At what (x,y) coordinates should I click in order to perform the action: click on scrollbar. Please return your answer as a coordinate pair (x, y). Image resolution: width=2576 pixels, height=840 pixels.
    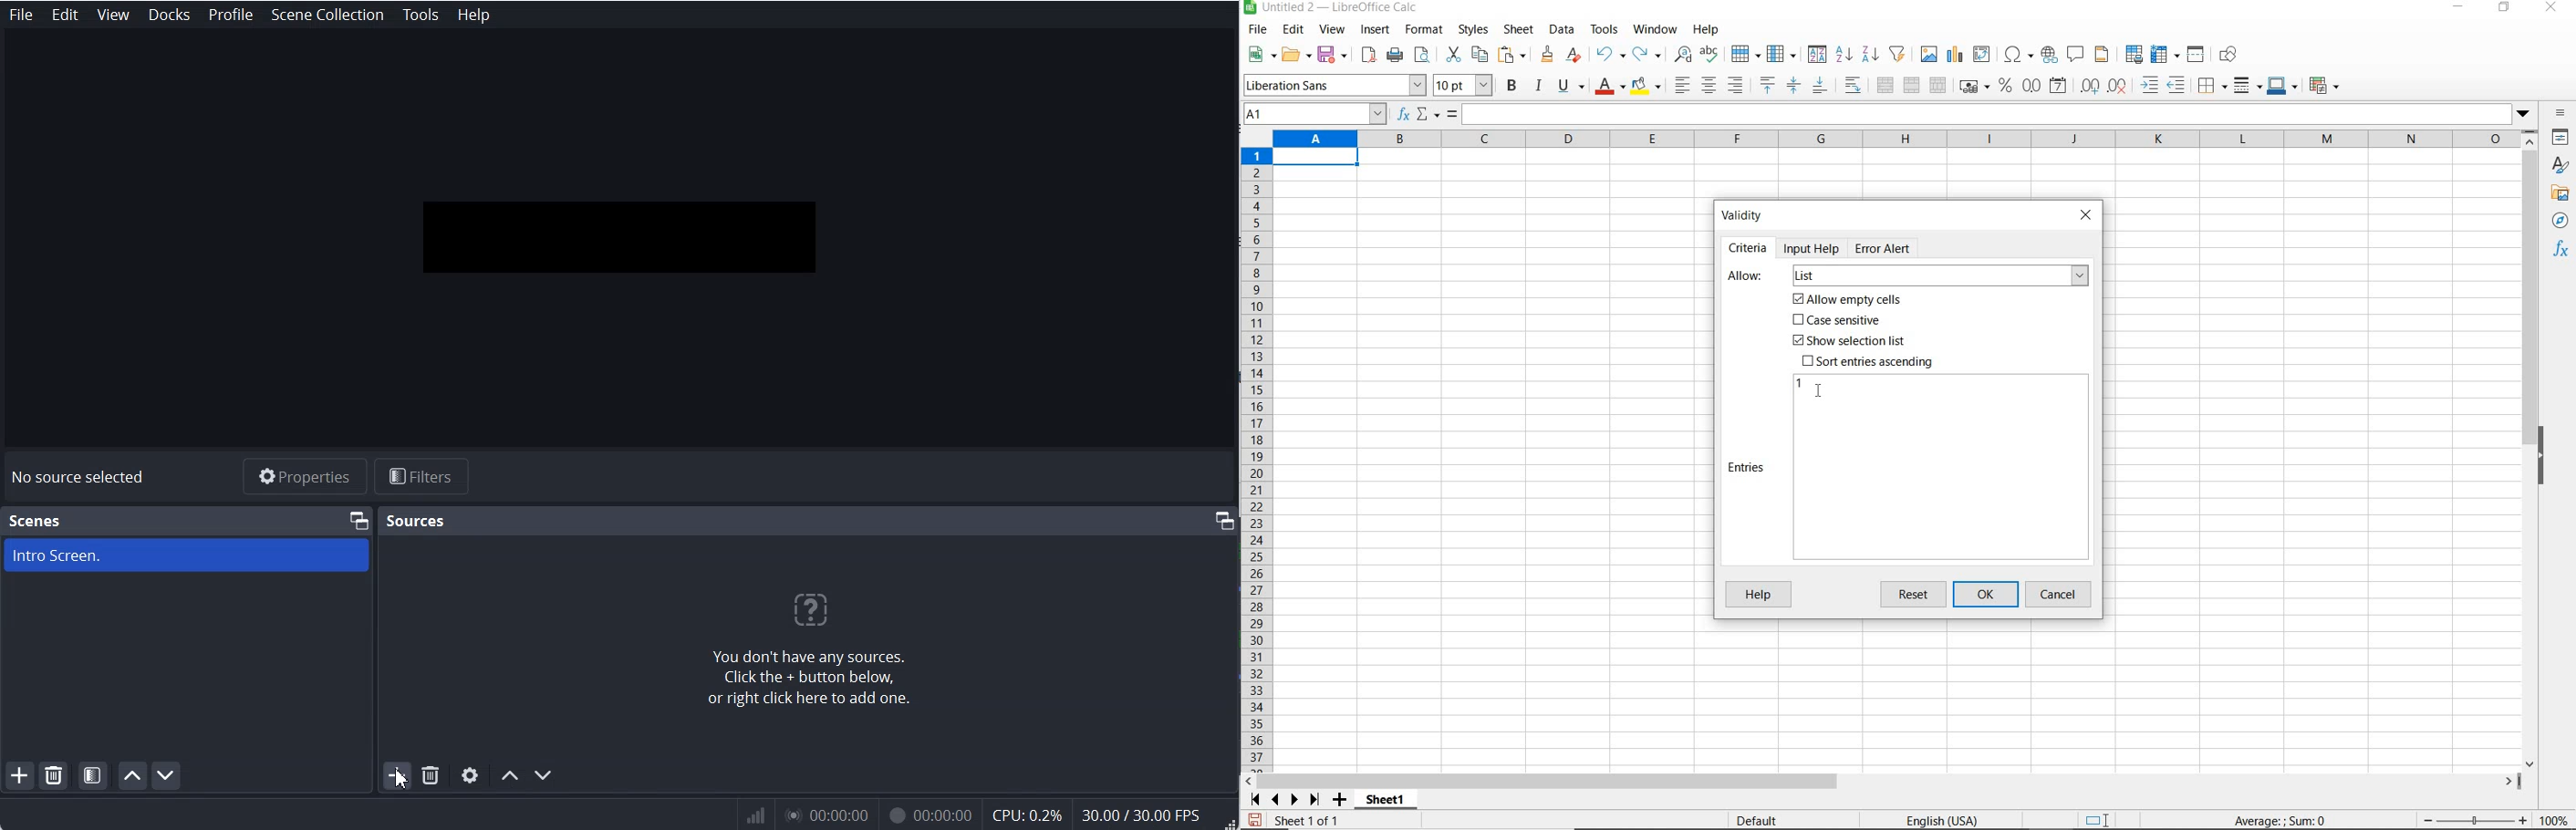
    Looking at the image, I should click on (1882, 782).